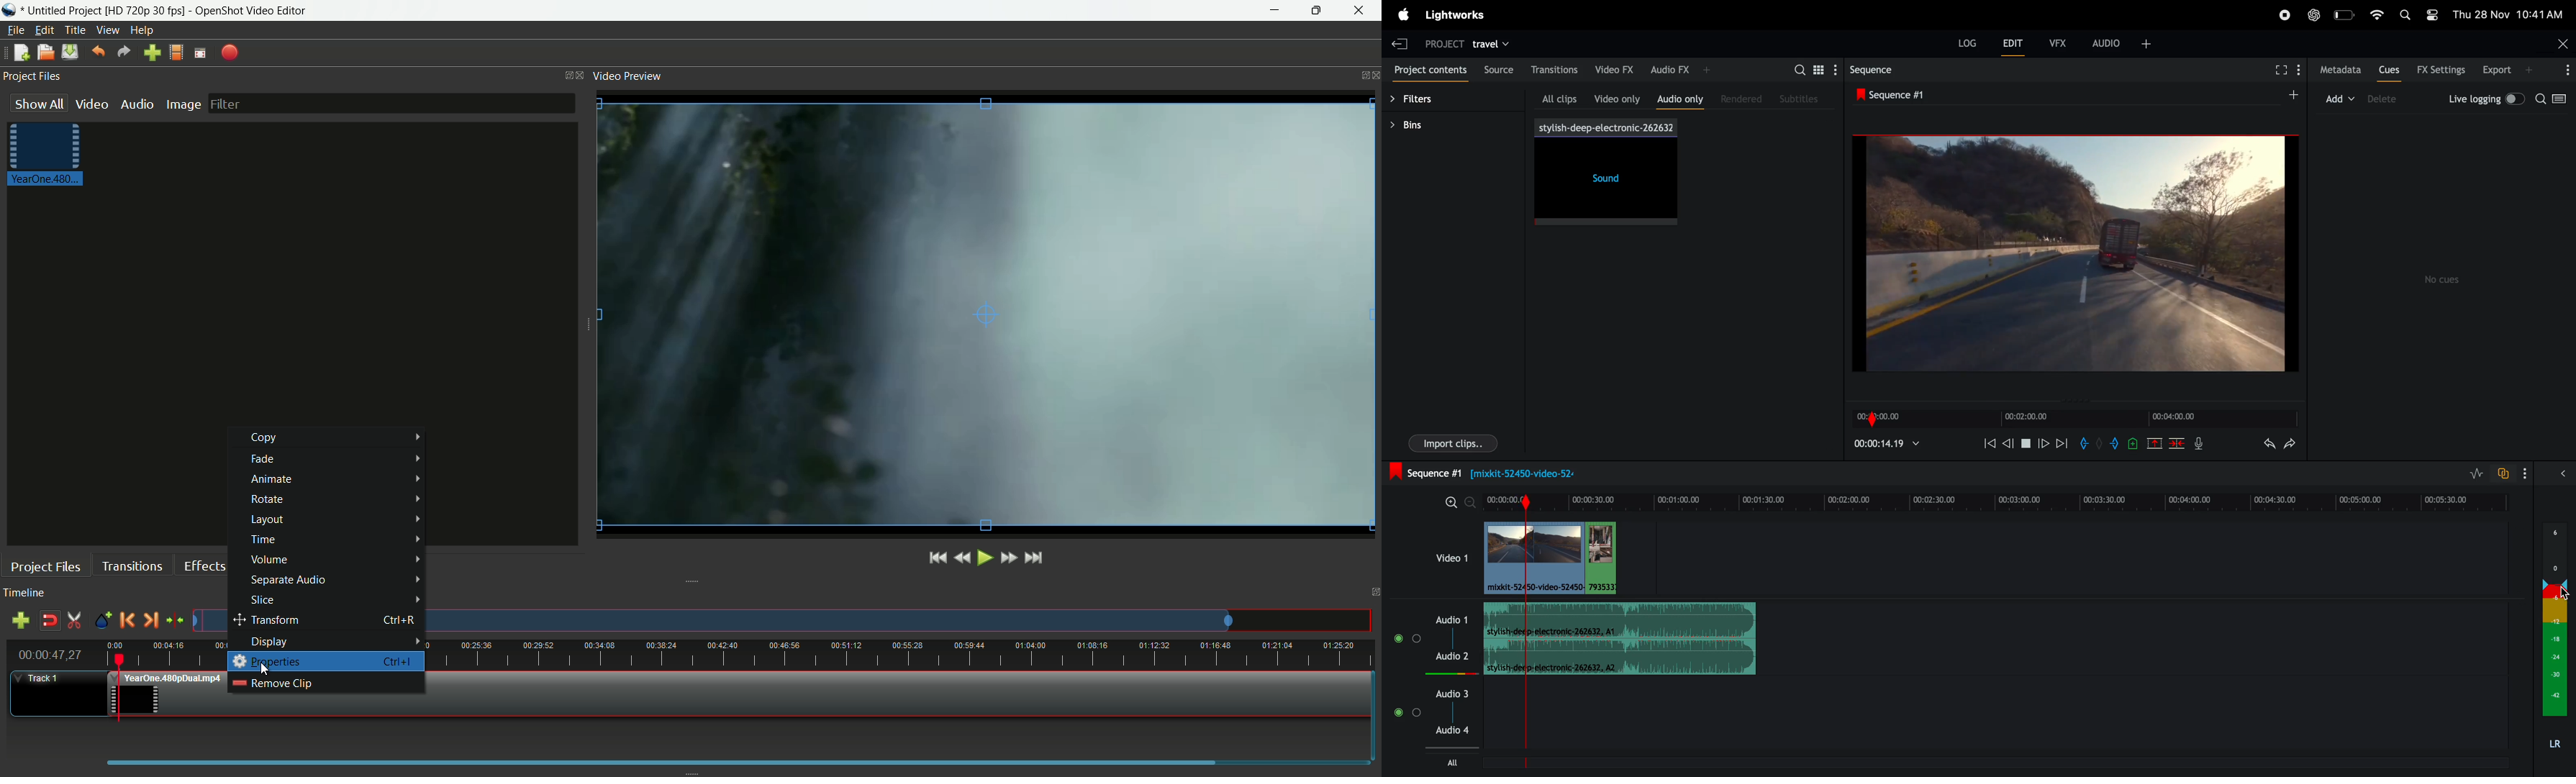 The width and height of the screenshot is (2576, 784). What do you see at coordinates (335, 519) in the screenshot?
I see `layout` at bounding box center [335, 519].